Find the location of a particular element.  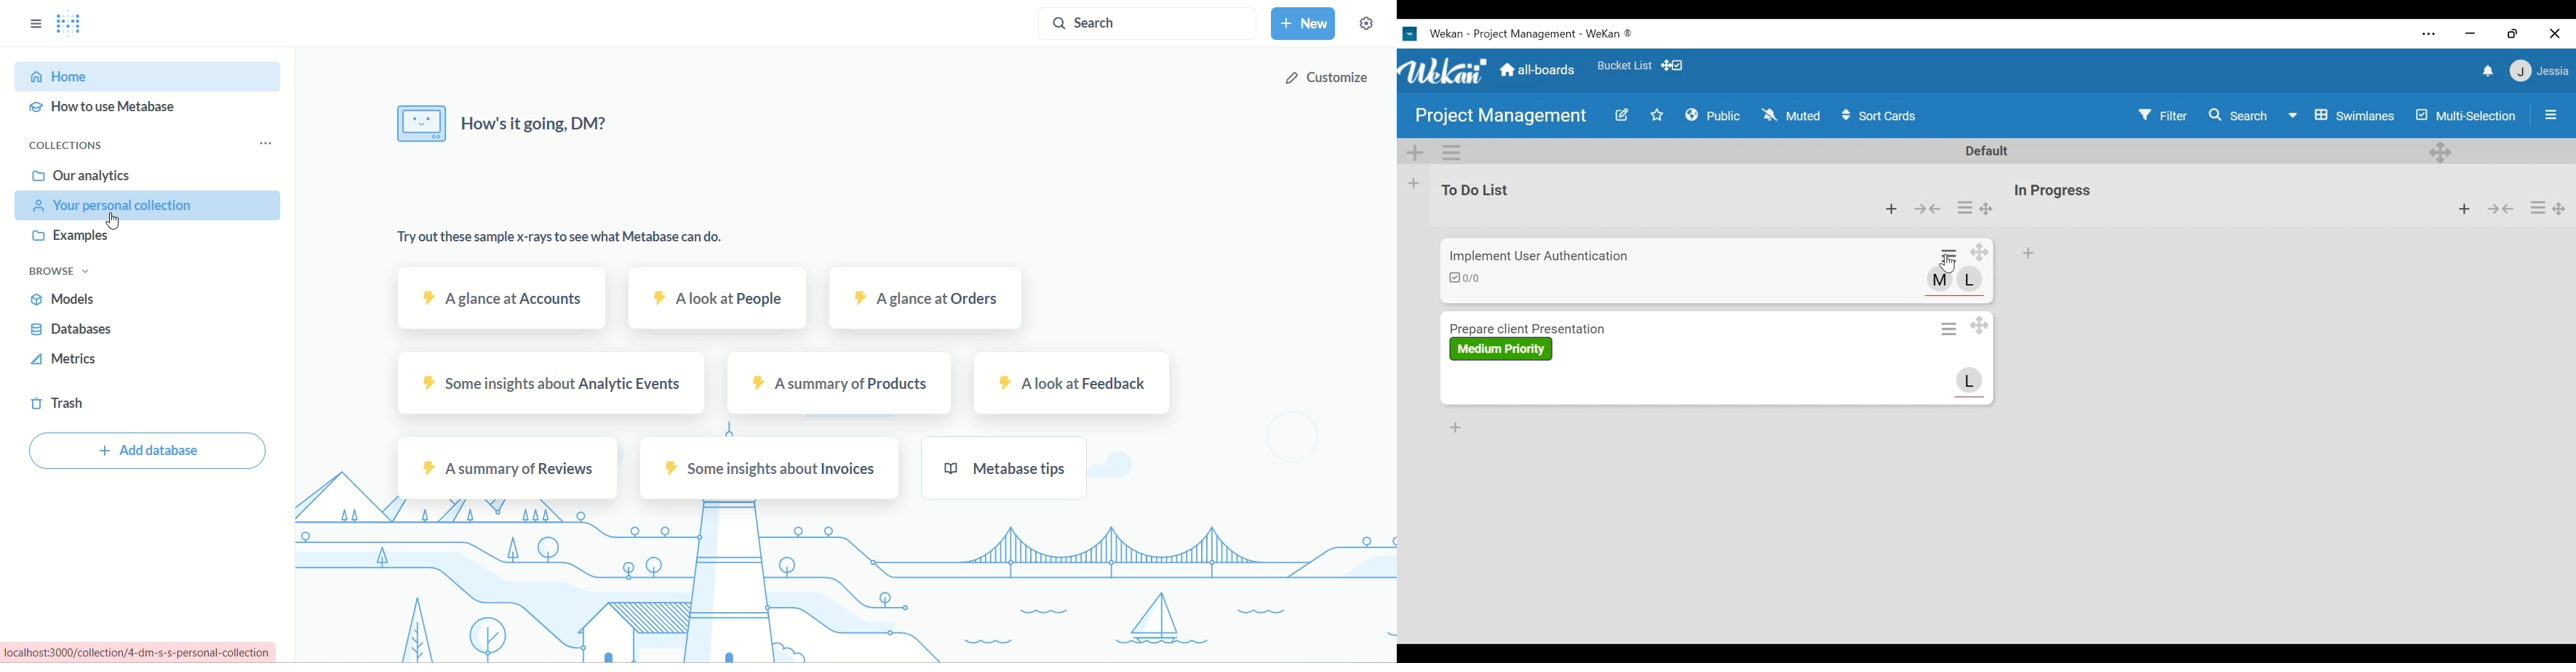

Add card to top of the list is located at coordinates (2464, 208).